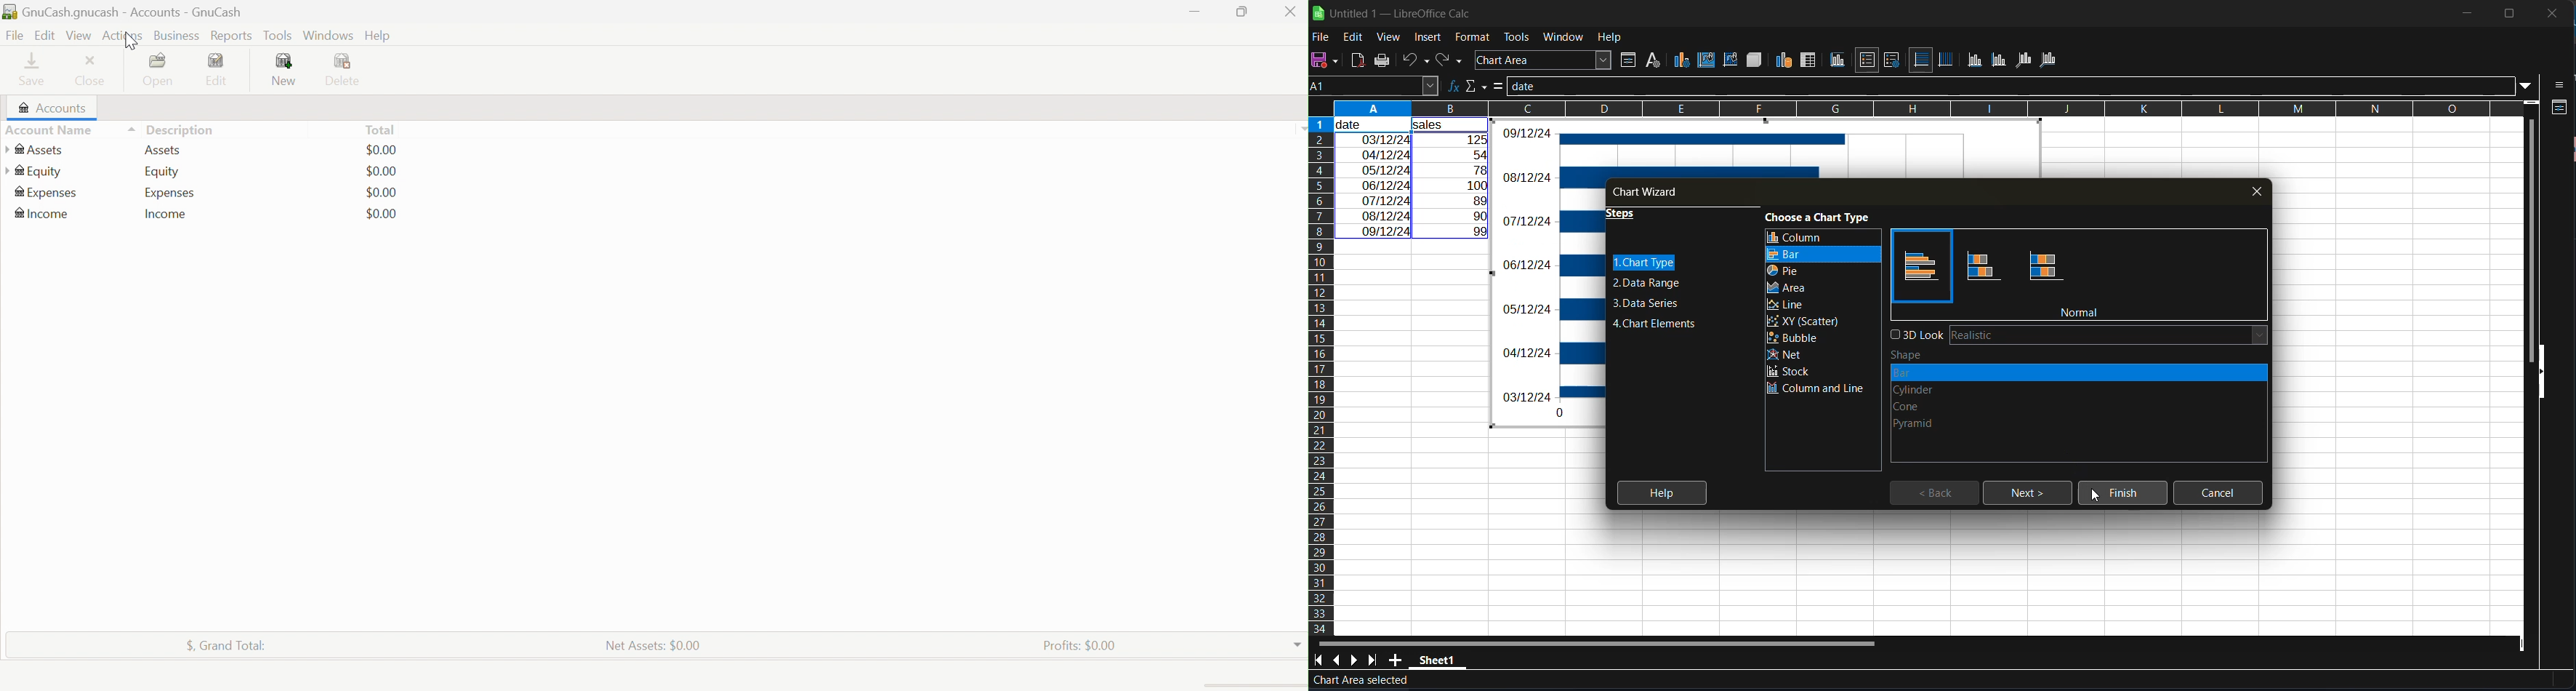 This screenshot has width=2576, height=700. I want to click on all axis, so click(2050, 60).